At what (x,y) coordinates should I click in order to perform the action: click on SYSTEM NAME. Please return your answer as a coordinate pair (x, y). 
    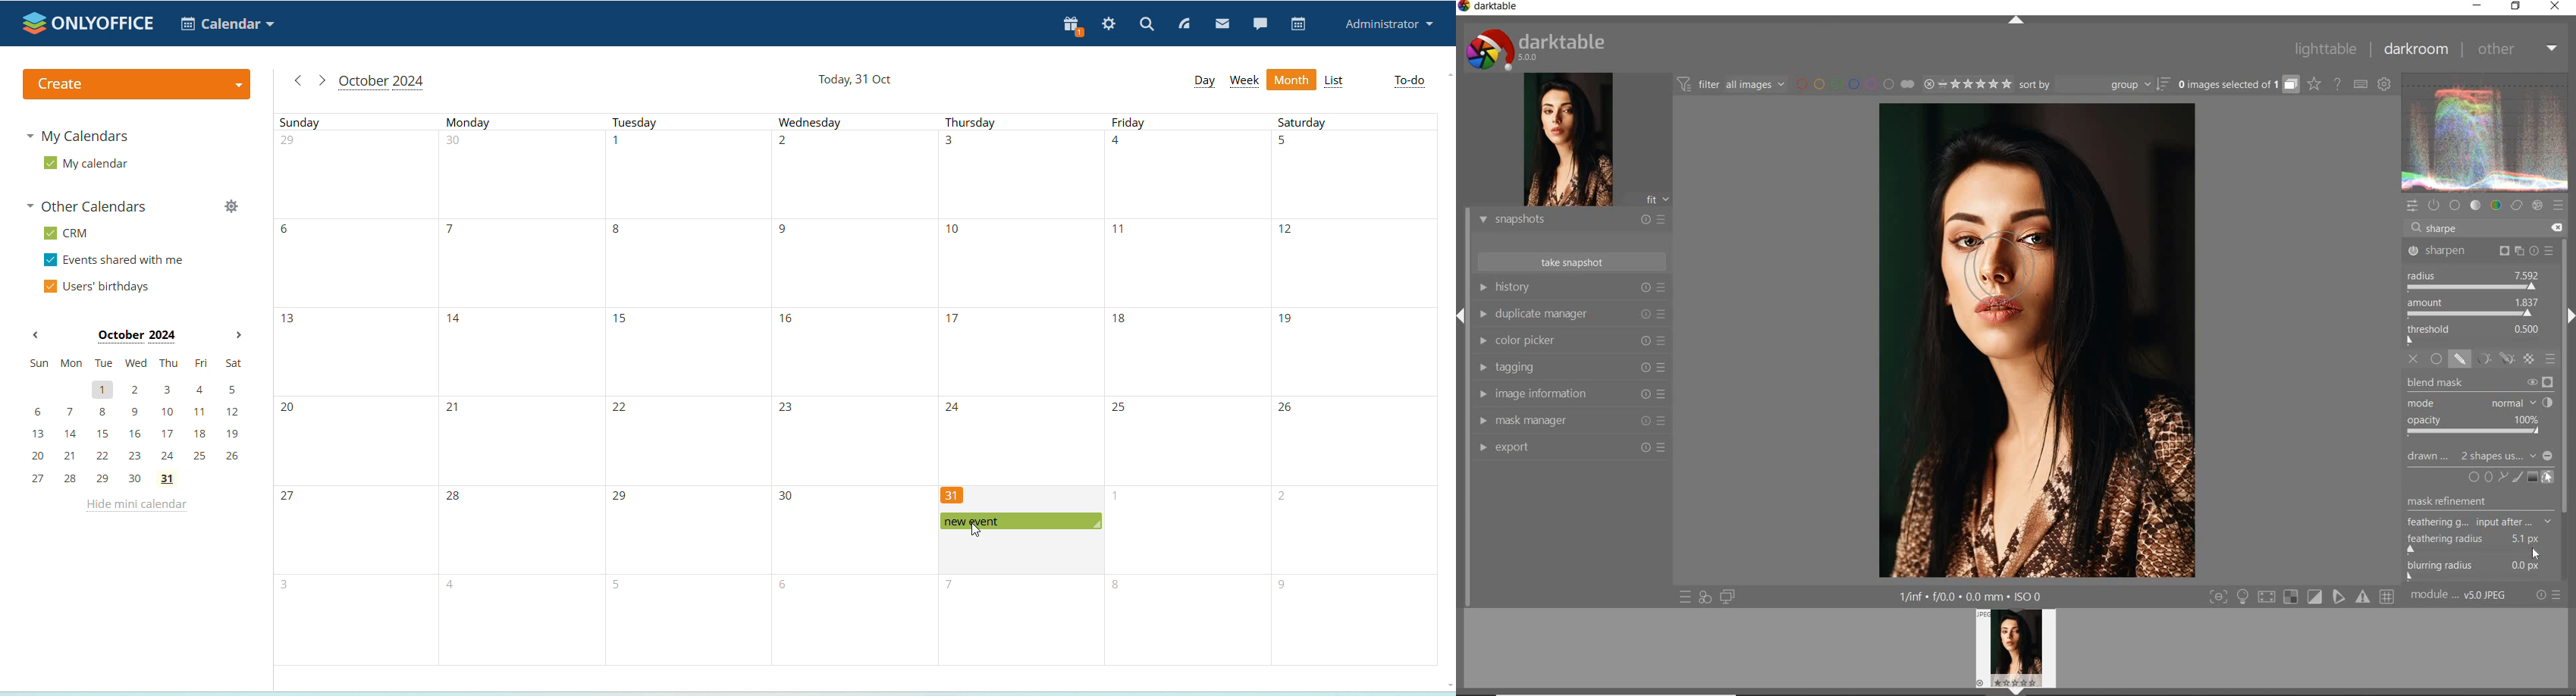
    Looking at the image, I should click on (1493, 8).